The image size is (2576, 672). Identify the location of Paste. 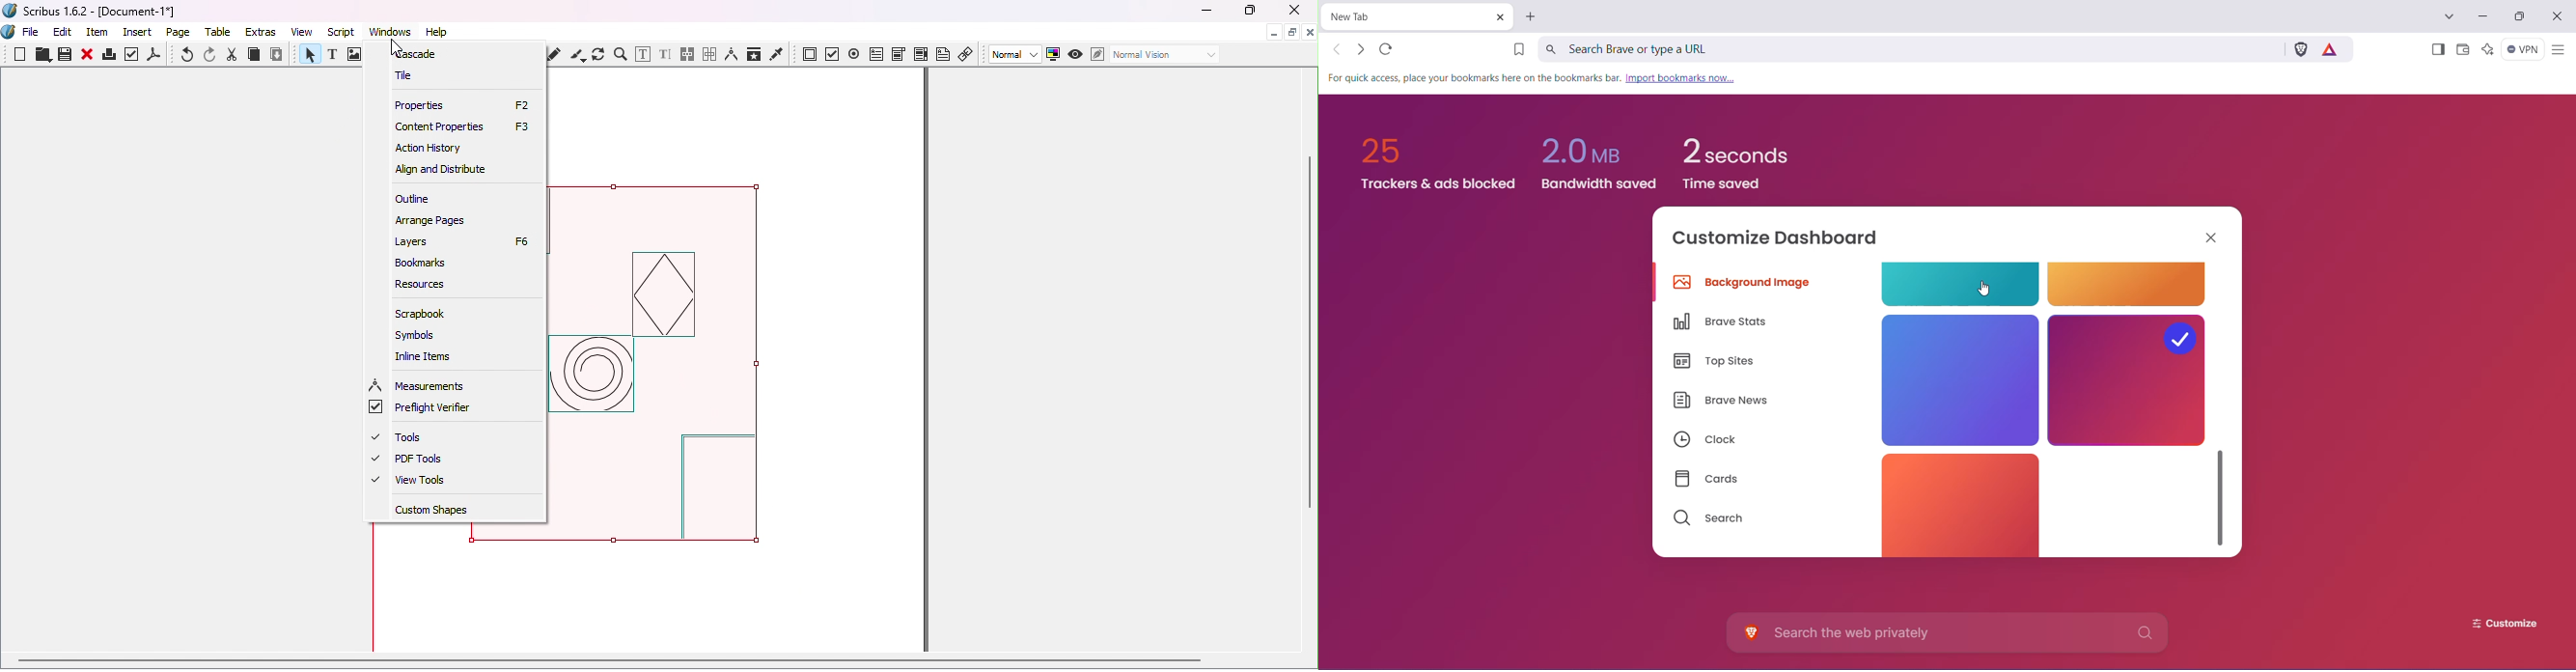
(277, 55).